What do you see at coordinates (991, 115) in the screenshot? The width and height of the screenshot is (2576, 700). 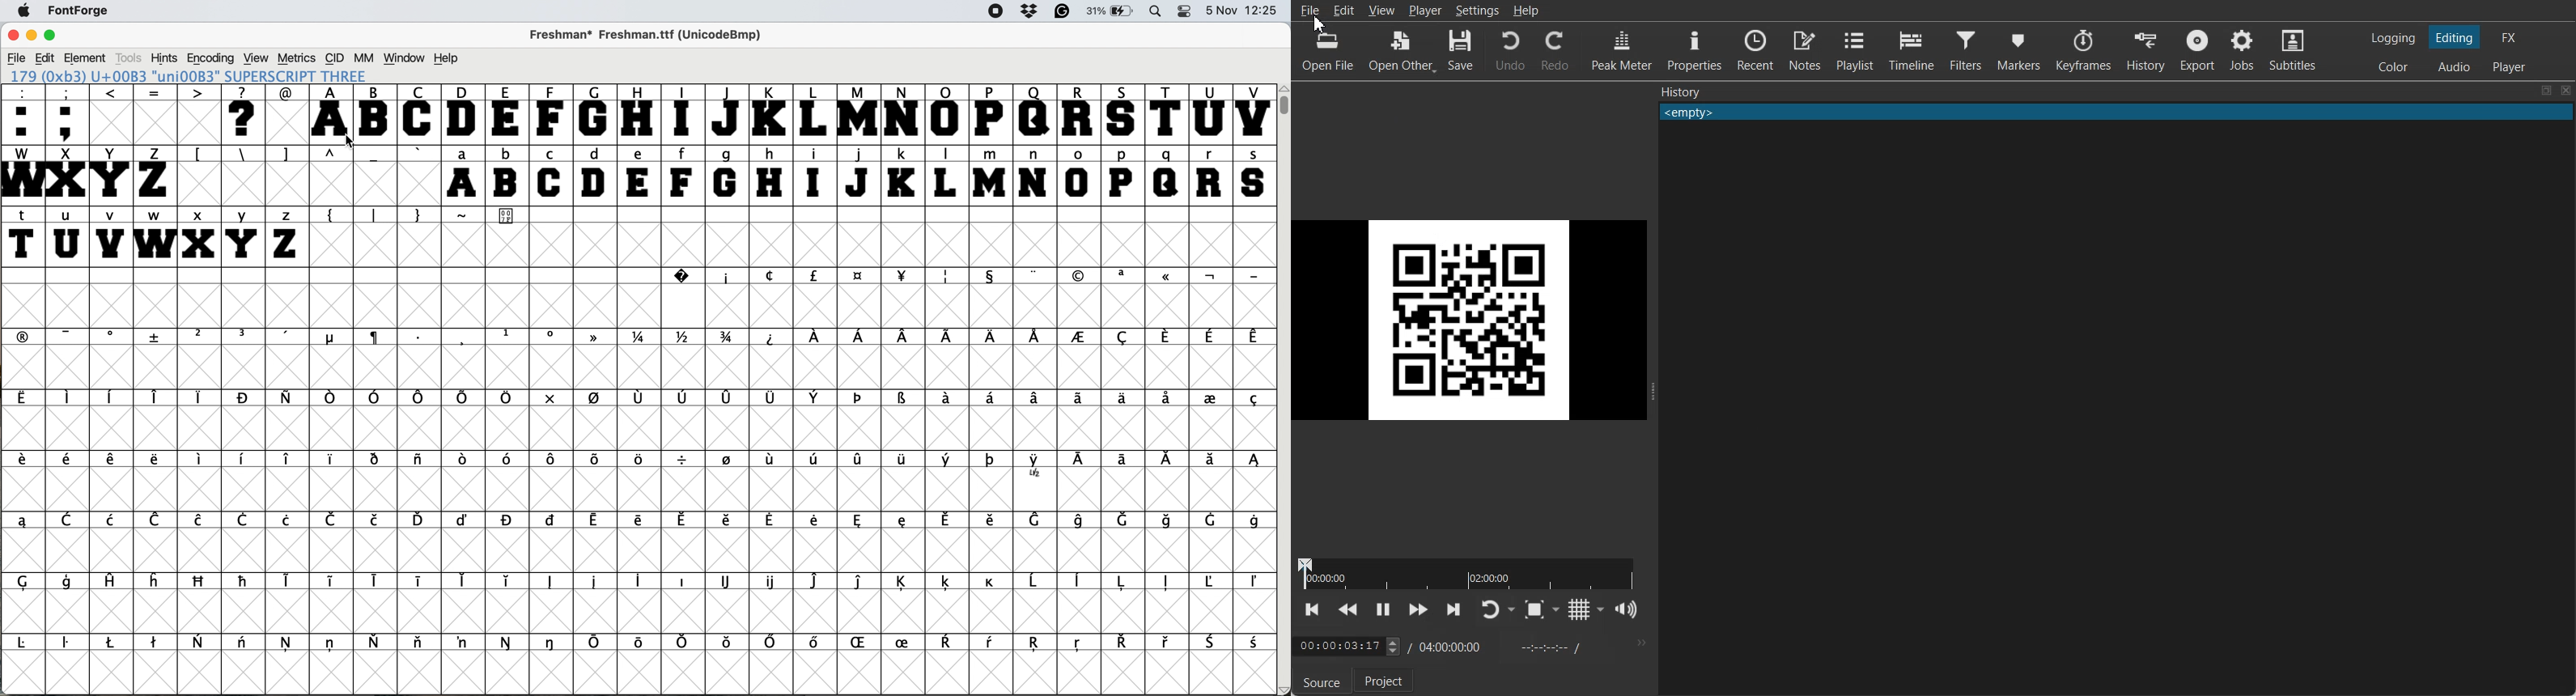 I see `P` at bounding box center [991, 115].